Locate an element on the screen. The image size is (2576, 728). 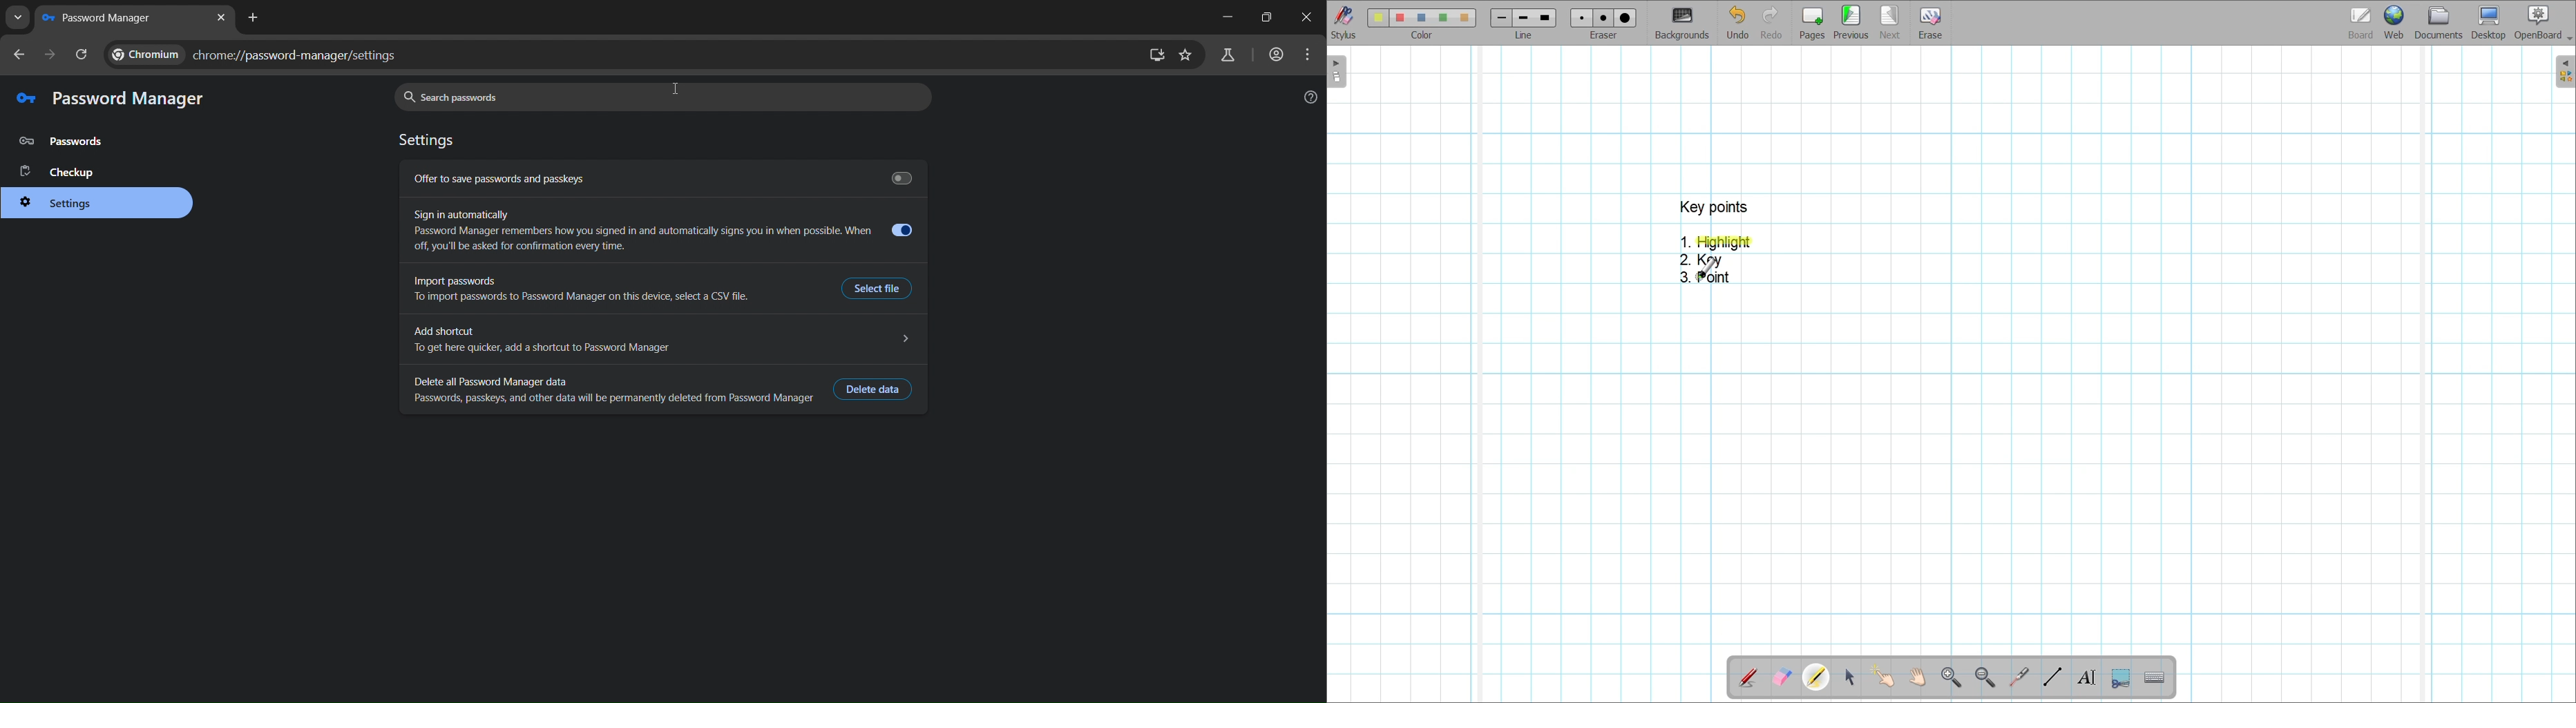
search labs is located at coordinates (1232, 56).